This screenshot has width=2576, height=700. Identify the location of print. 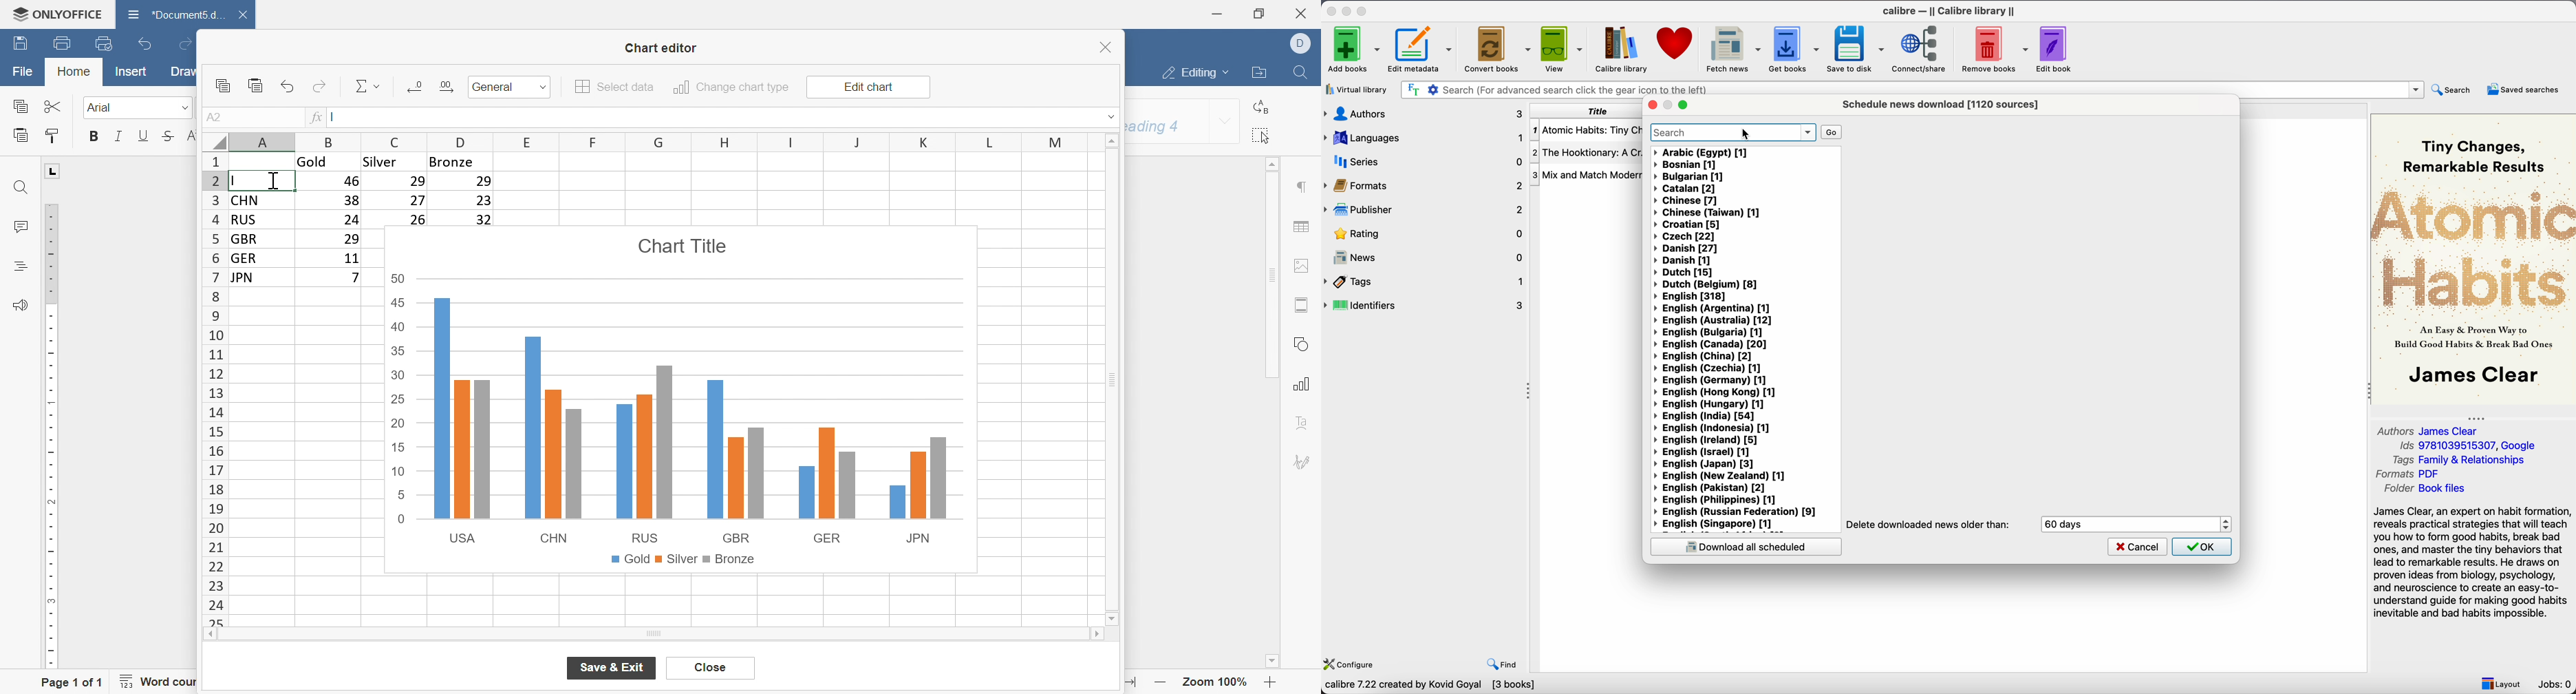
(64, 43).